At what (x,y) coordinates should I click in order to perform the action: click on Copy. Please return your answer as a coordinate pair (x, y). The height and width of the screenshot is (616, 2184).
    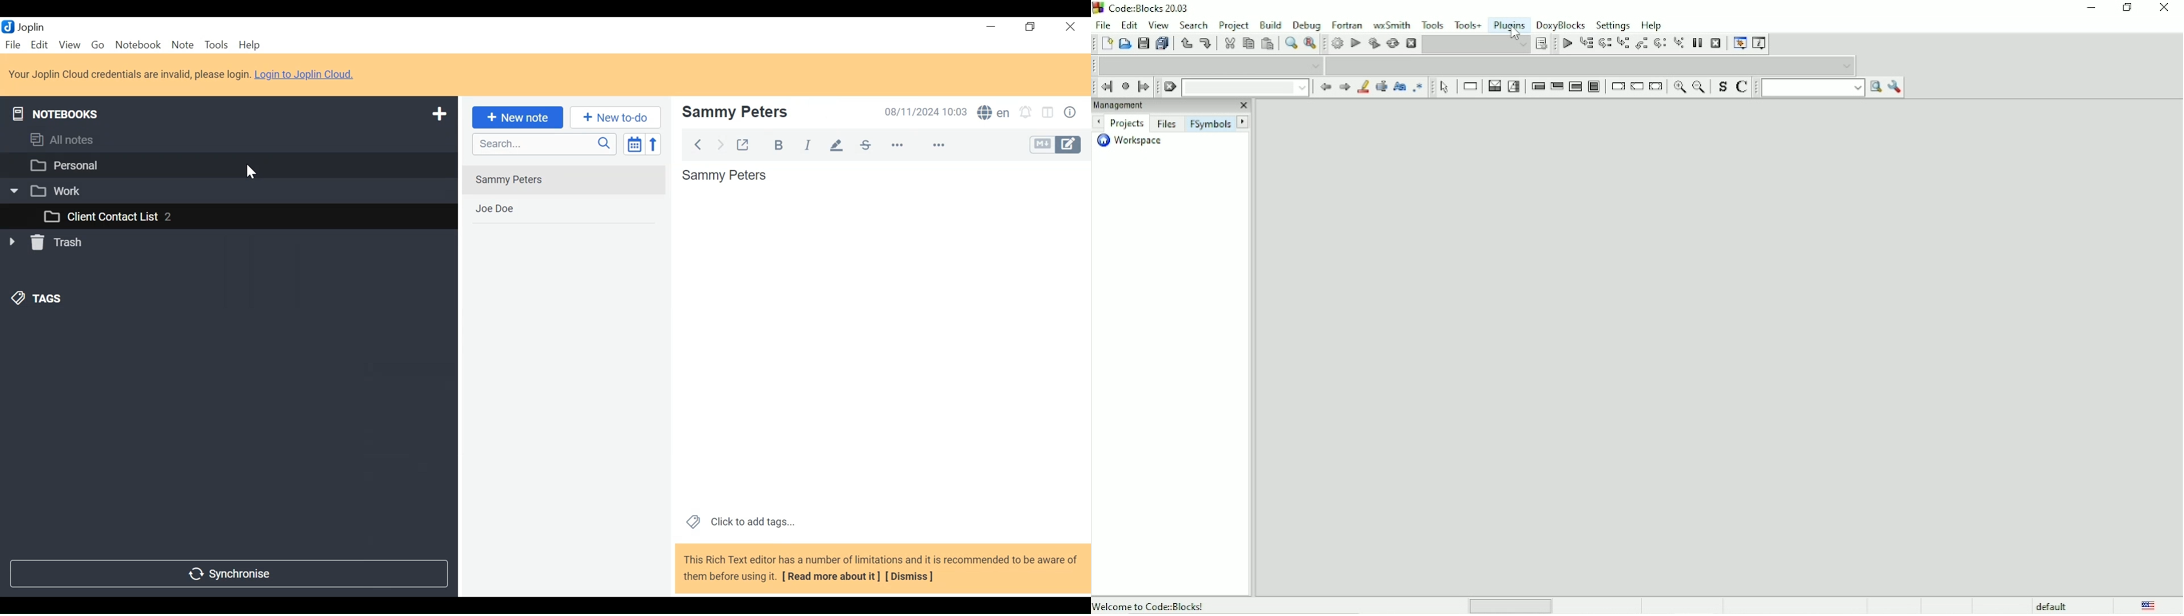
    Looking at the image, I should click on (1248, 43).